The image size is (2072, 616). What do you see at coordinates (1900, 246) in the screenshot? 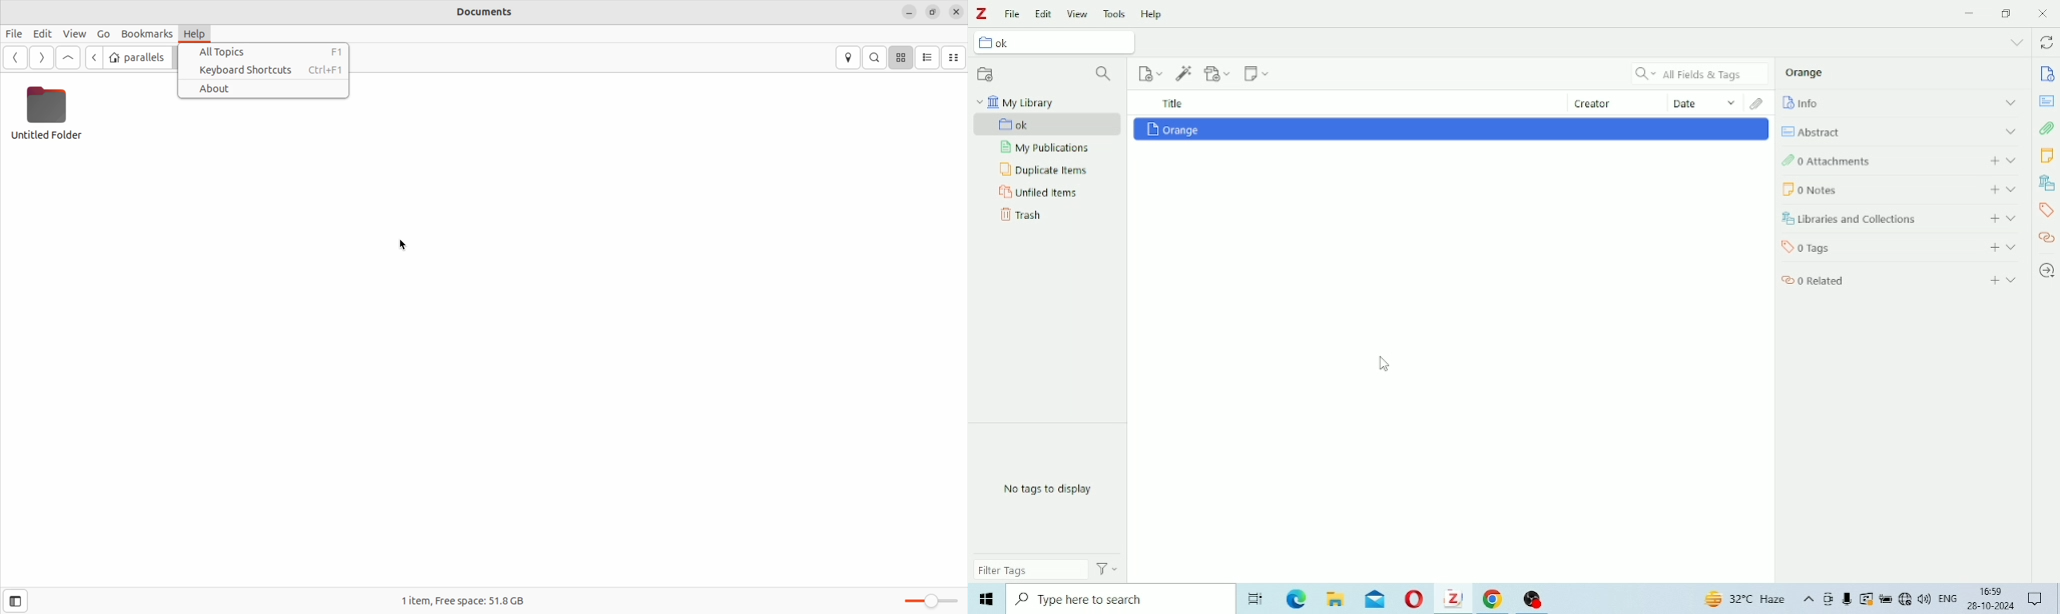
I see `Tags` at bounding box center [1900, 246].